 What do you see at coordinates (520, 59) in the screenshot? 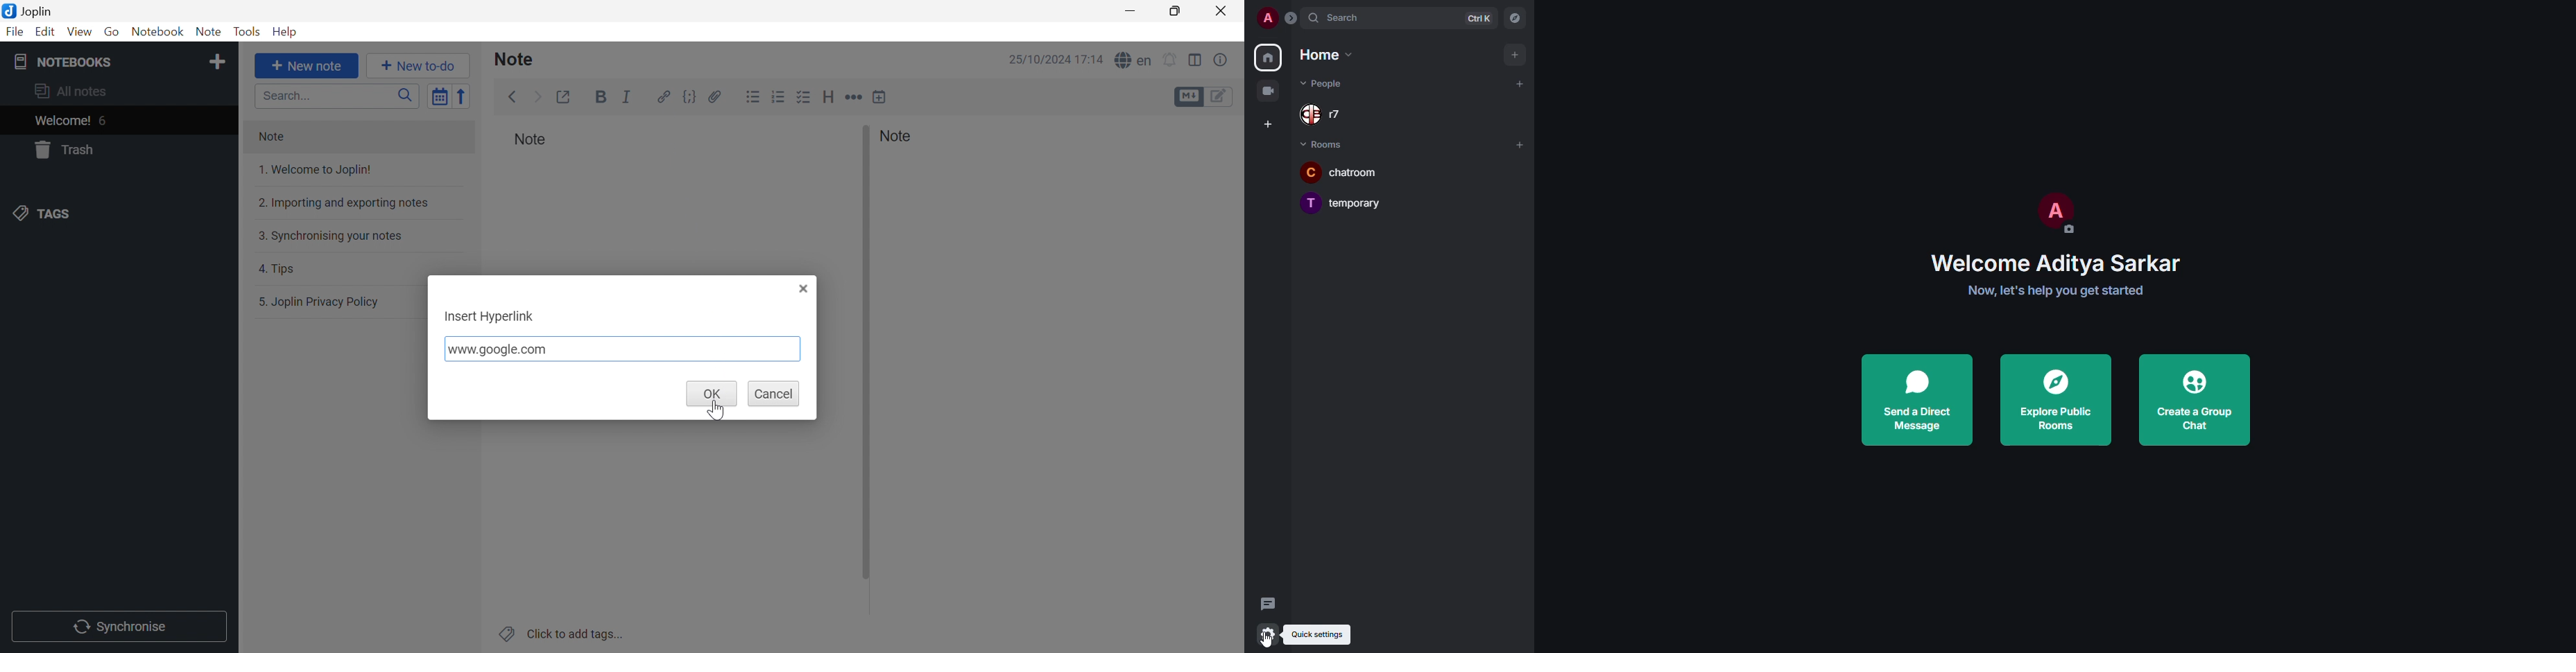
I see `Note` at bounding box center [520, 59].